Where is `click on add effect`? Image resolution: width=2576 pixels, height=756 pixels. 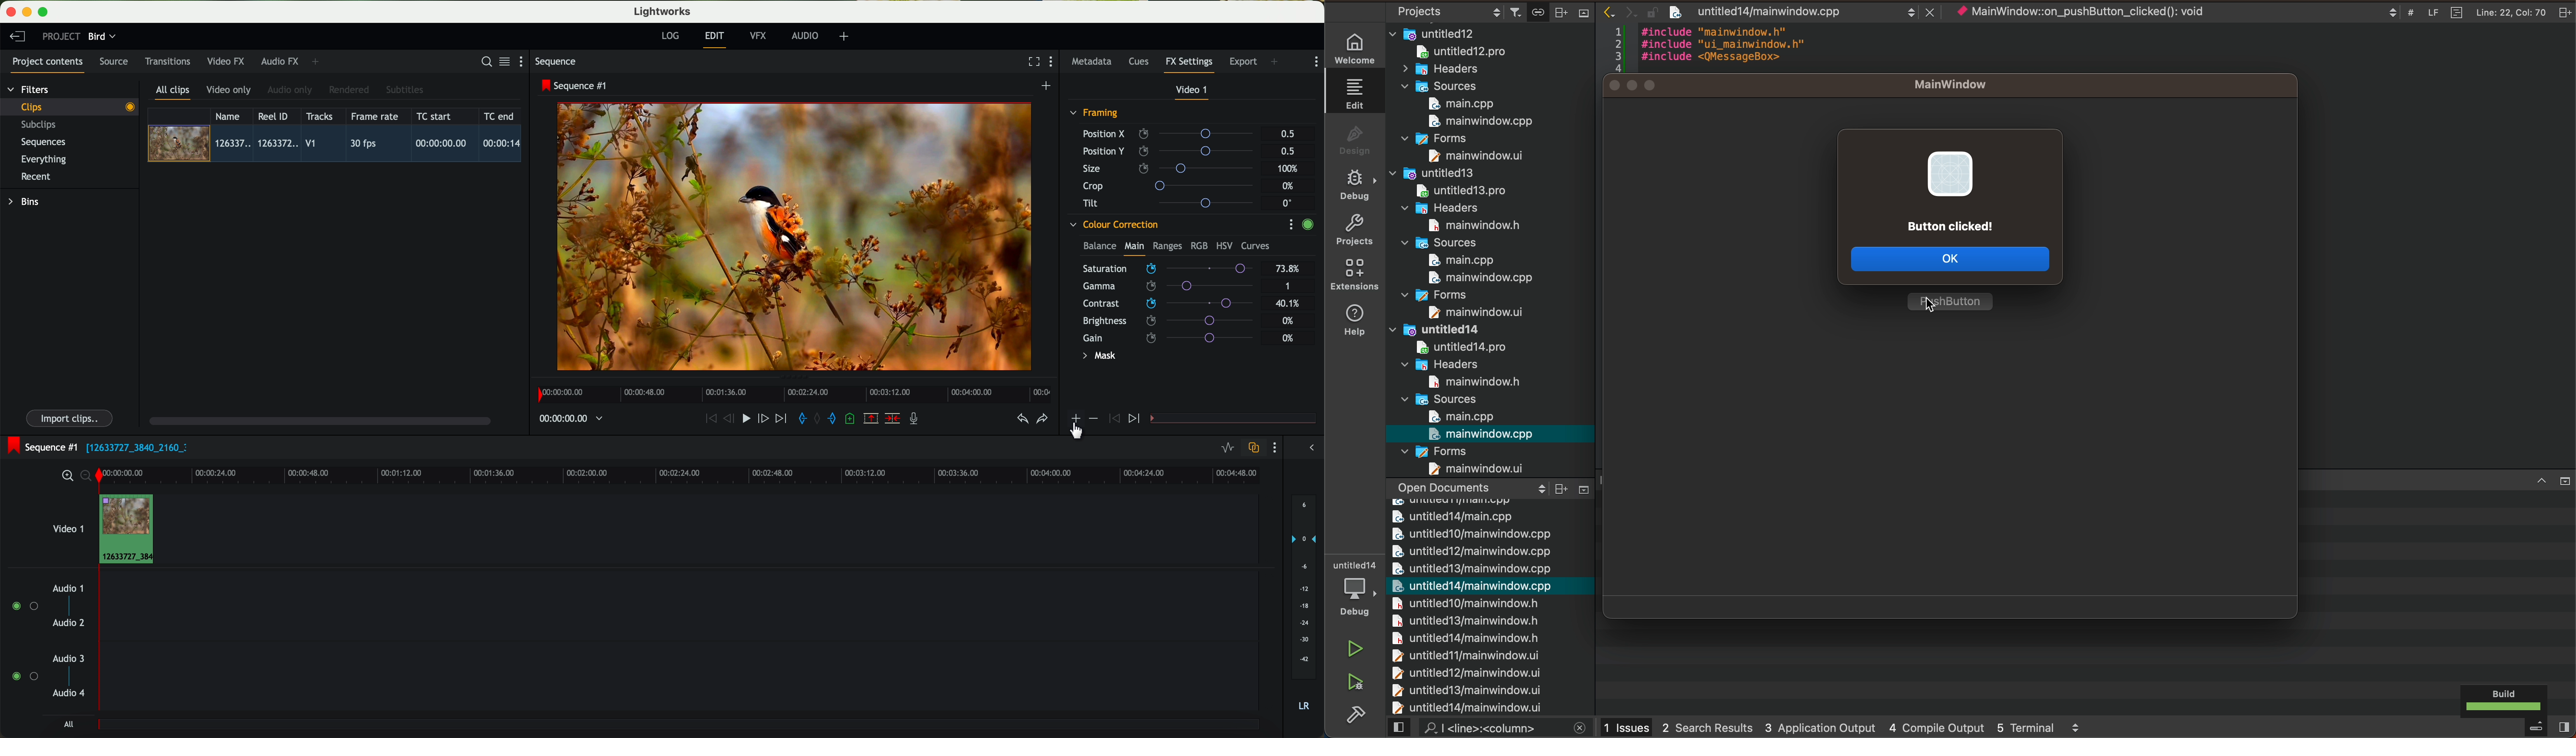 click on add effect is located at coordinates (1076, 427).